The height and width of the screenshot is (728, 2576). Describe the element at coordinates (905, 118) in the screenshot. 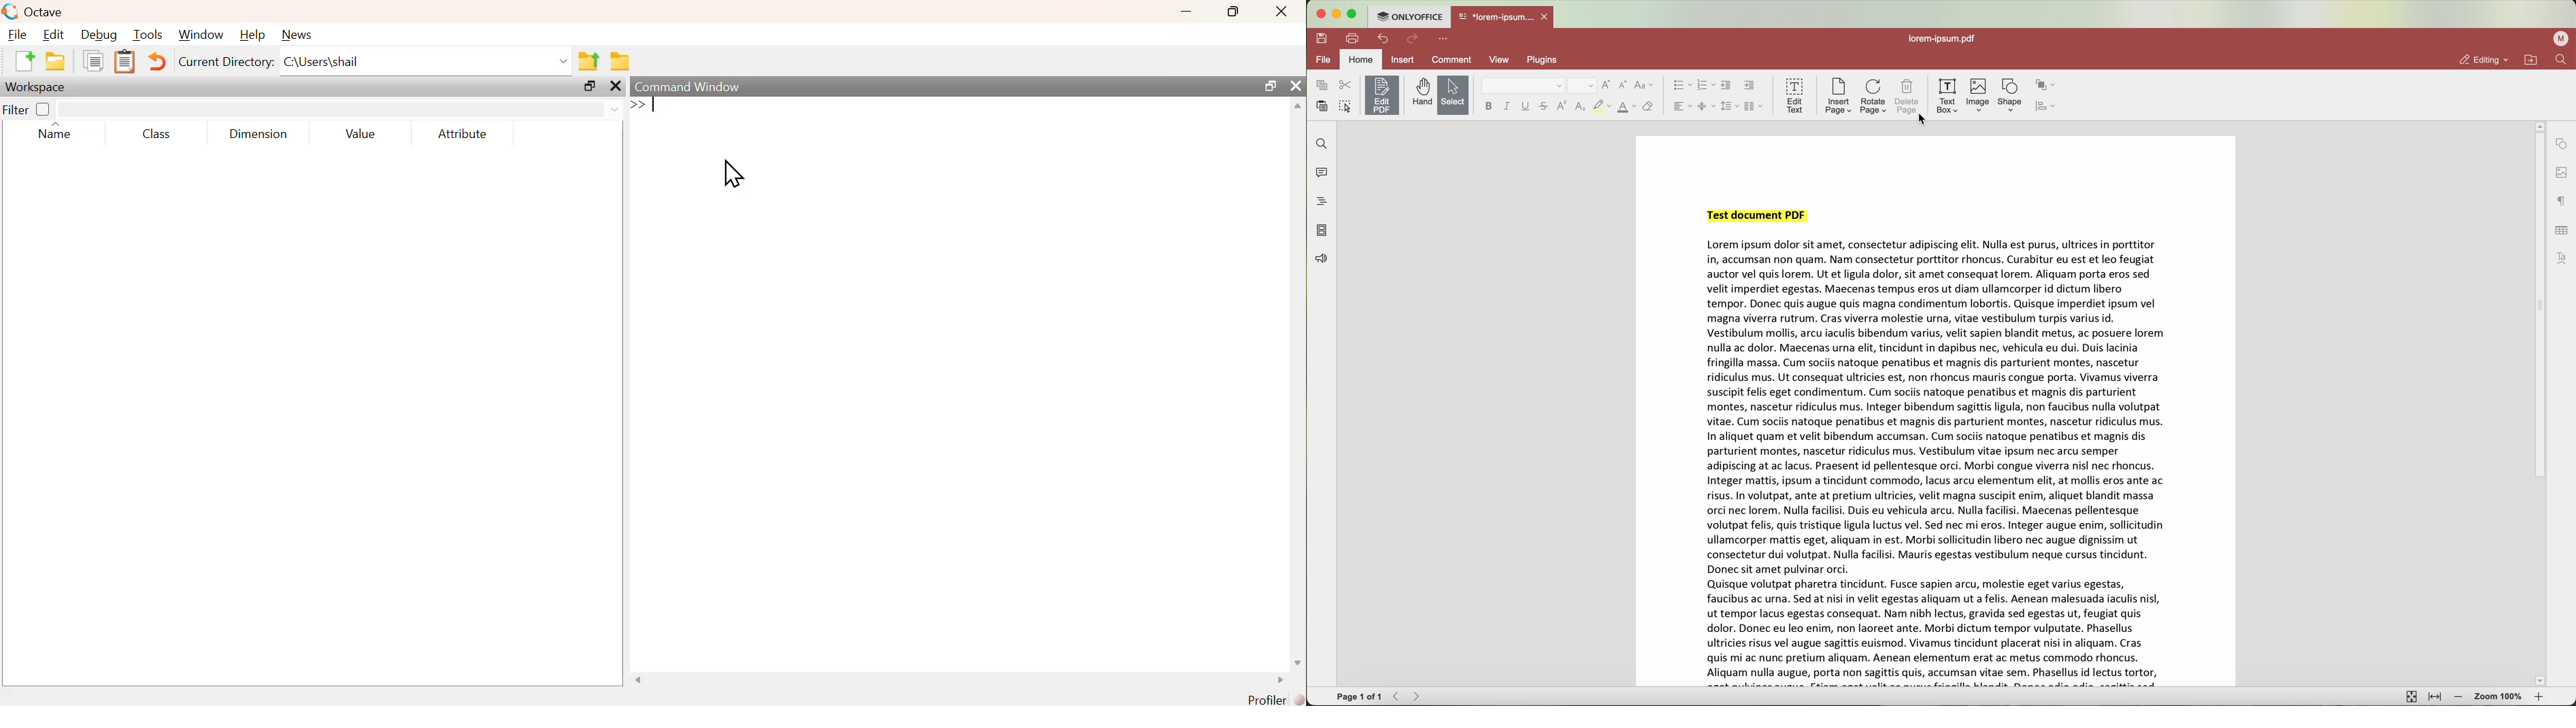

I see `command` at that location.